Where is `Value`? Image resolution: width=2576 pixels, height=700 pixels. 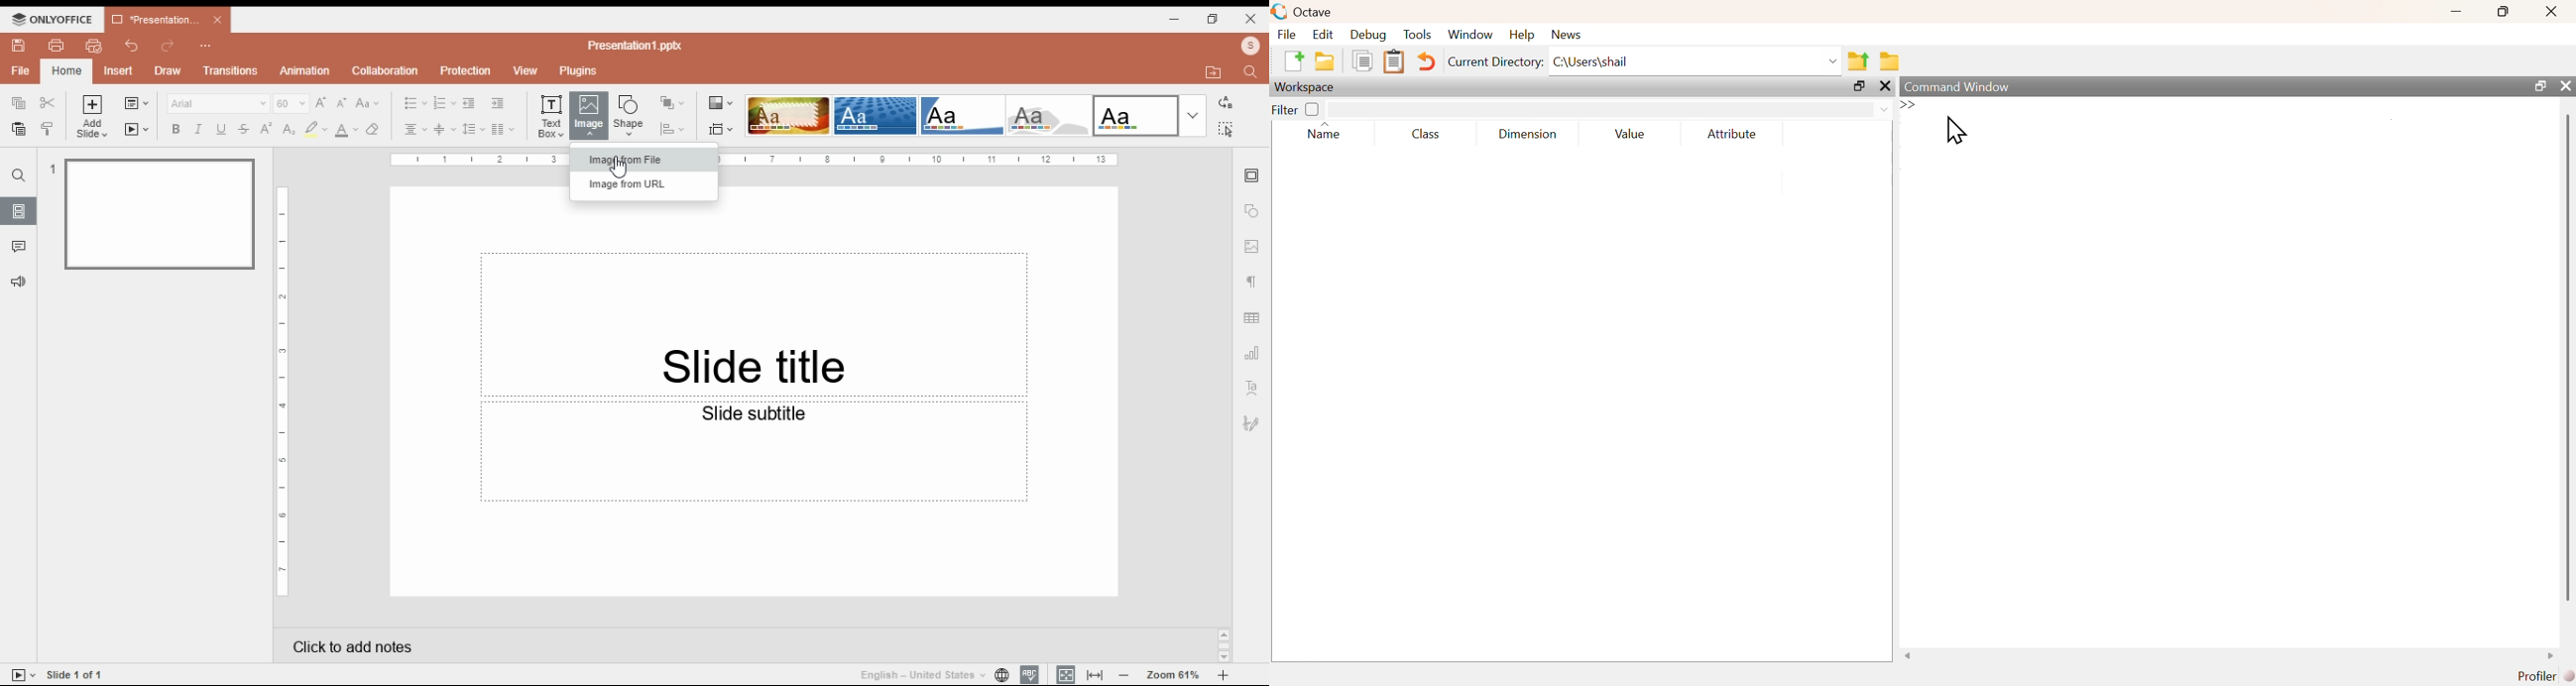
Value is located at coordinates (1627, 133).